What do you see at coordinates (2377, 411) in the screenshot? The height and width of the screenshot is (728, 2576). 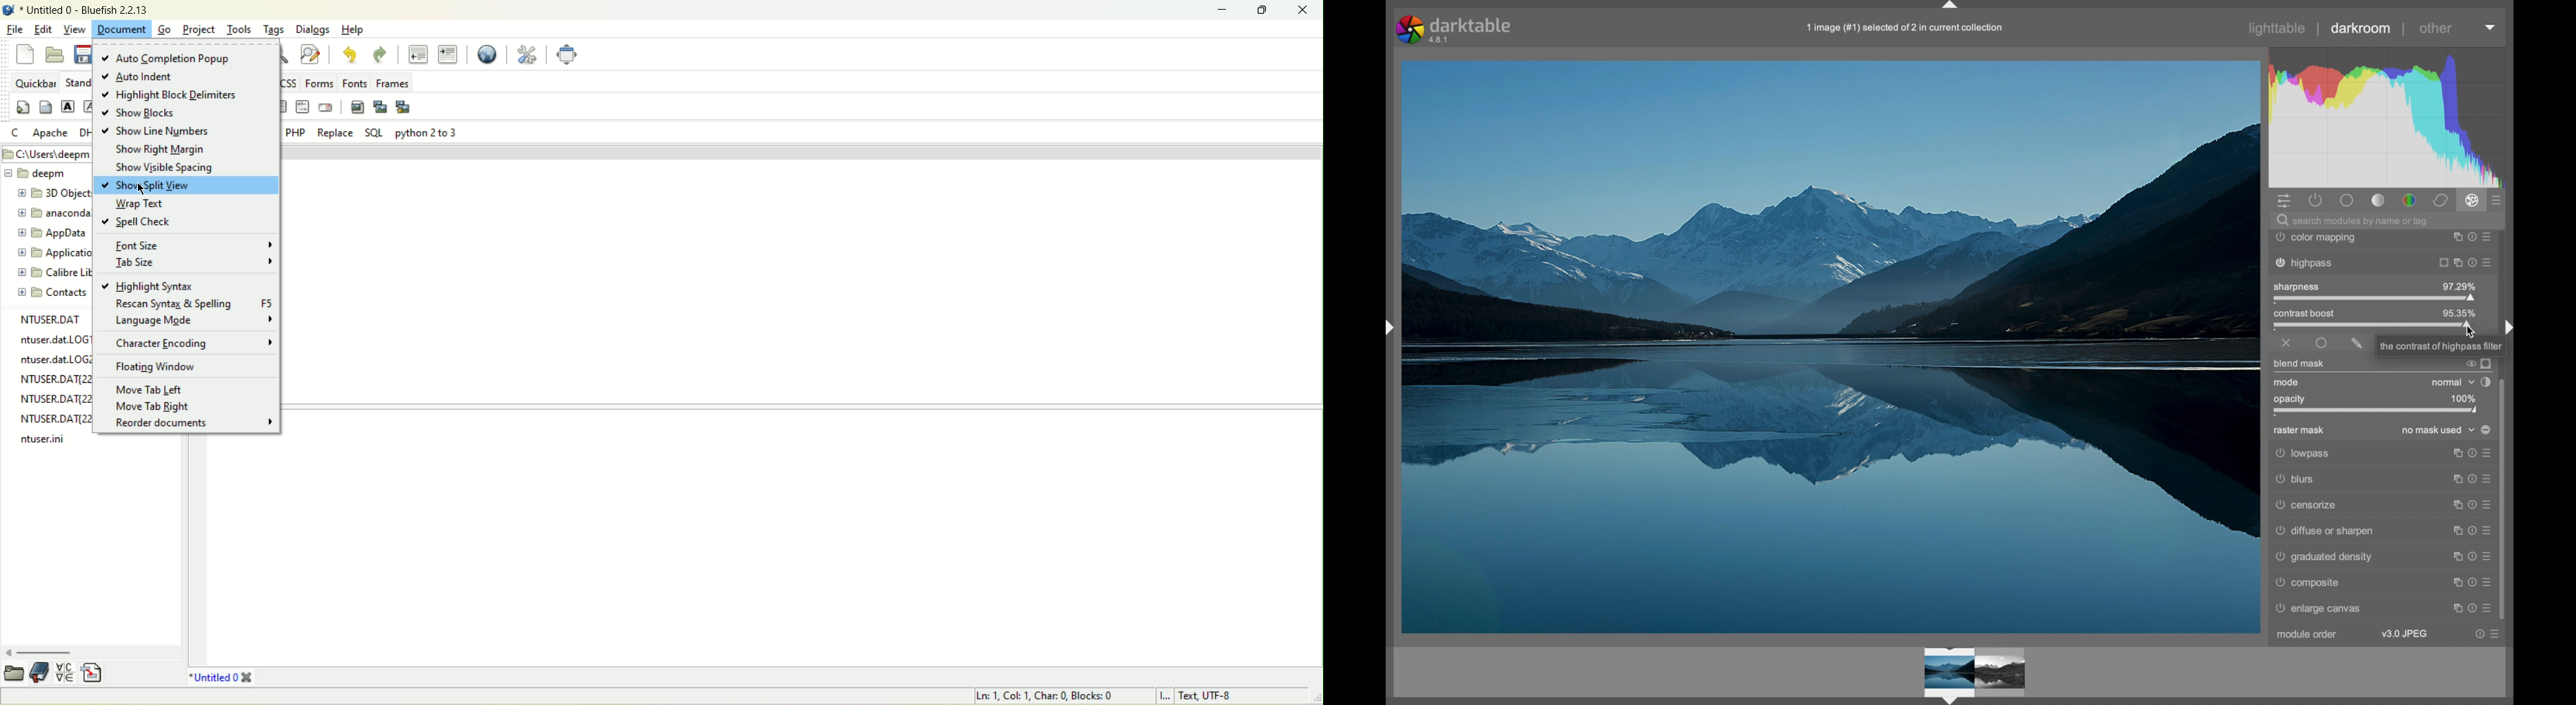 I see `slider` at bounding box center [2377, 411].